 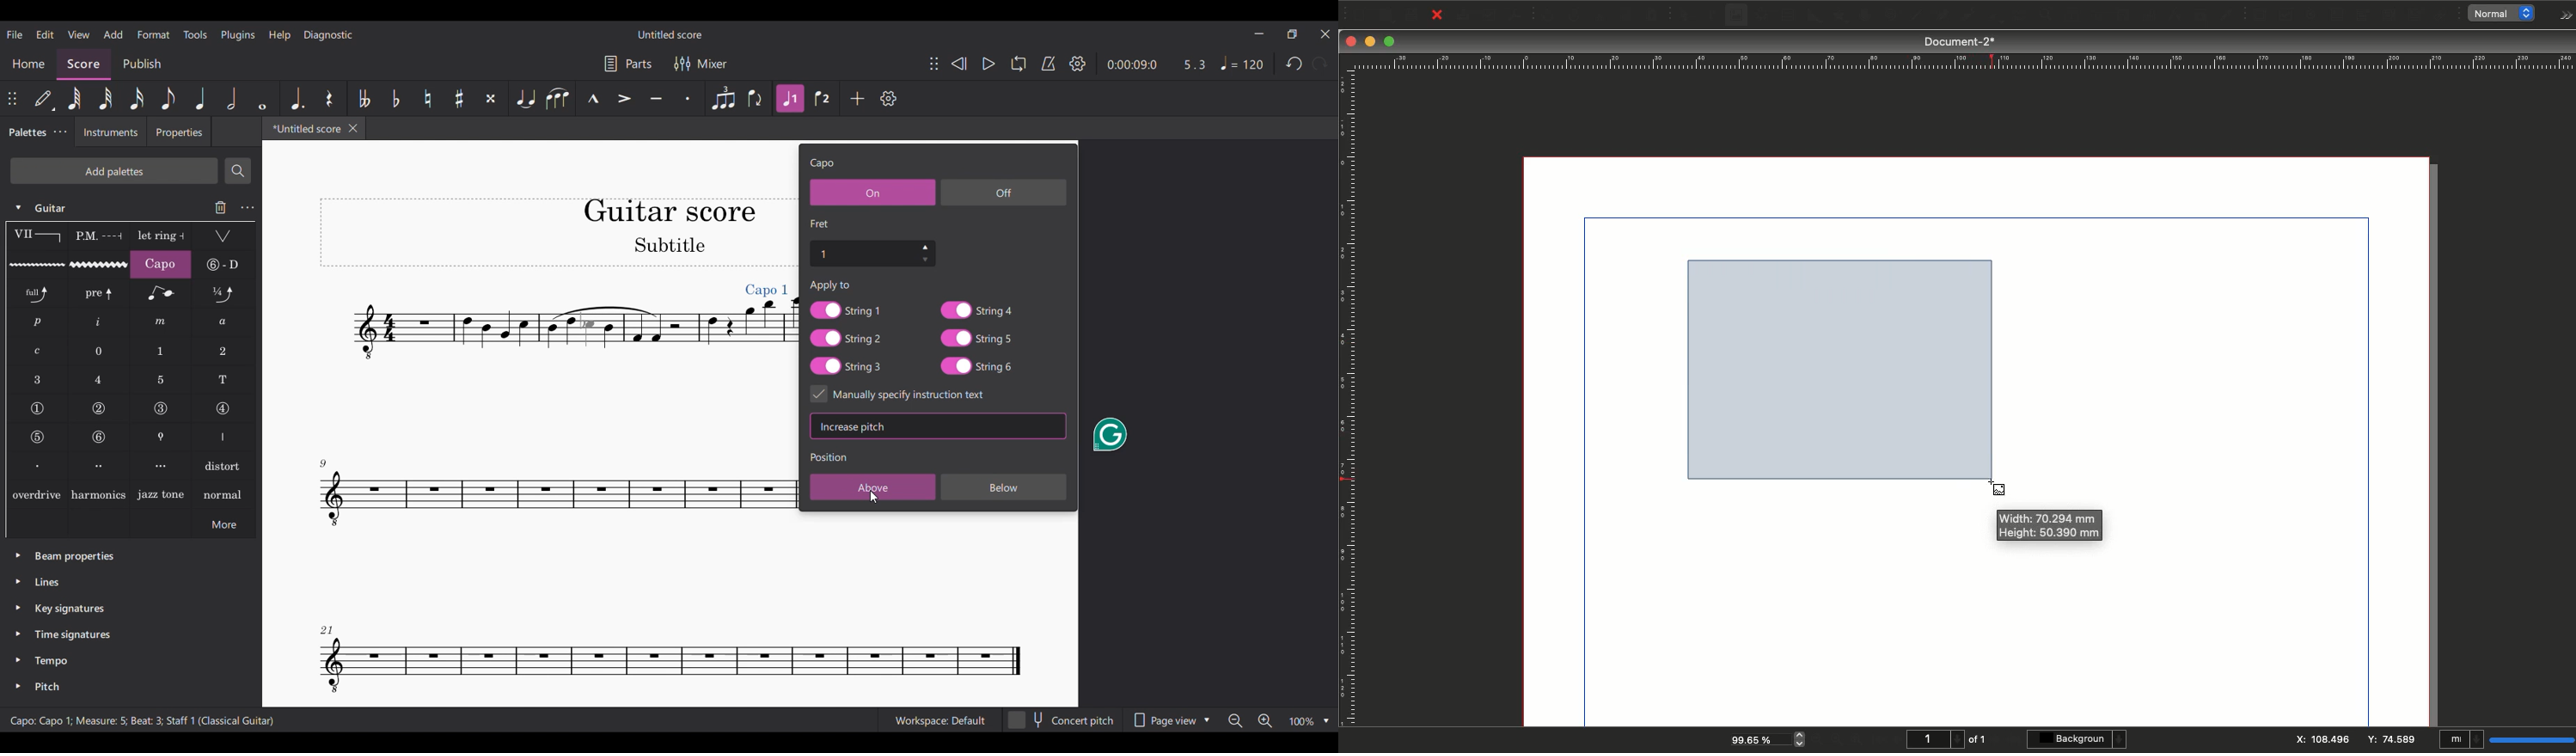 What do you see at coordinates (1109, 434) in the screenshot?
I see `Grammarly extension` at bounding box center [1109, 434].